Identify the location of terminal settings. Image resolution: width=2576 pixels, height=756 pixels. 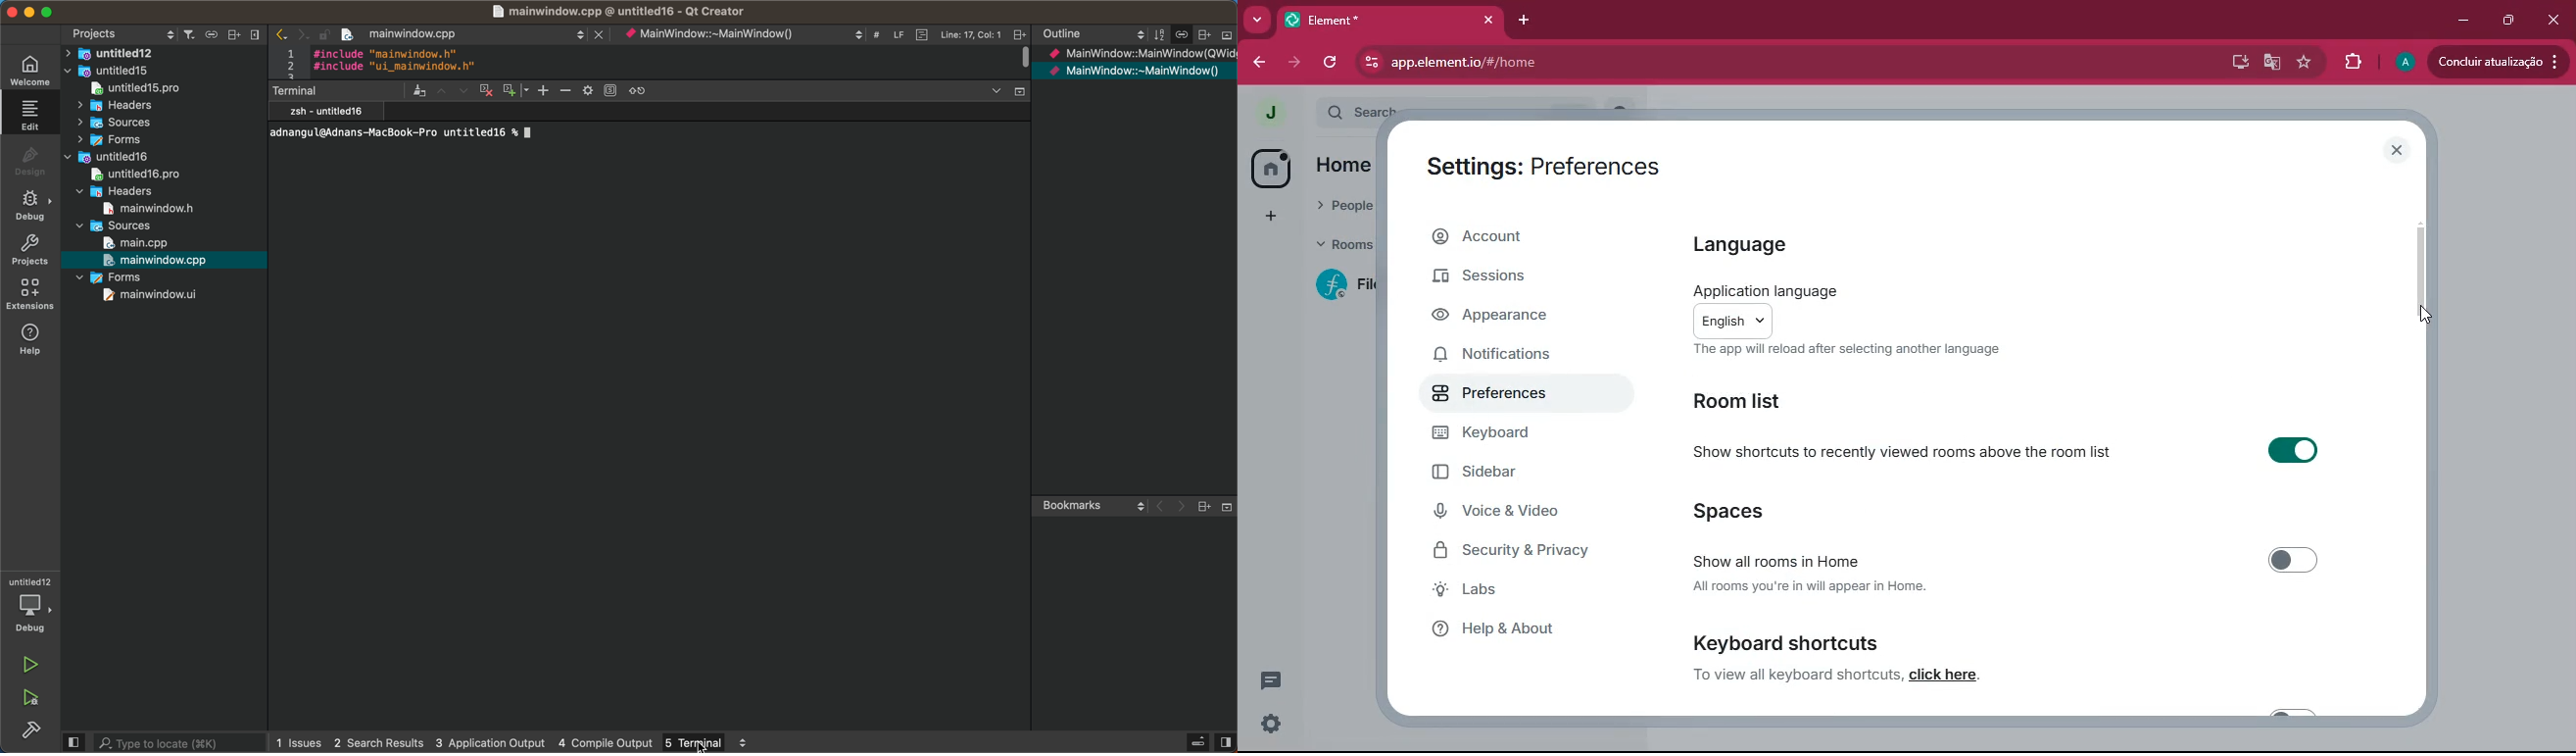
(466, 92).